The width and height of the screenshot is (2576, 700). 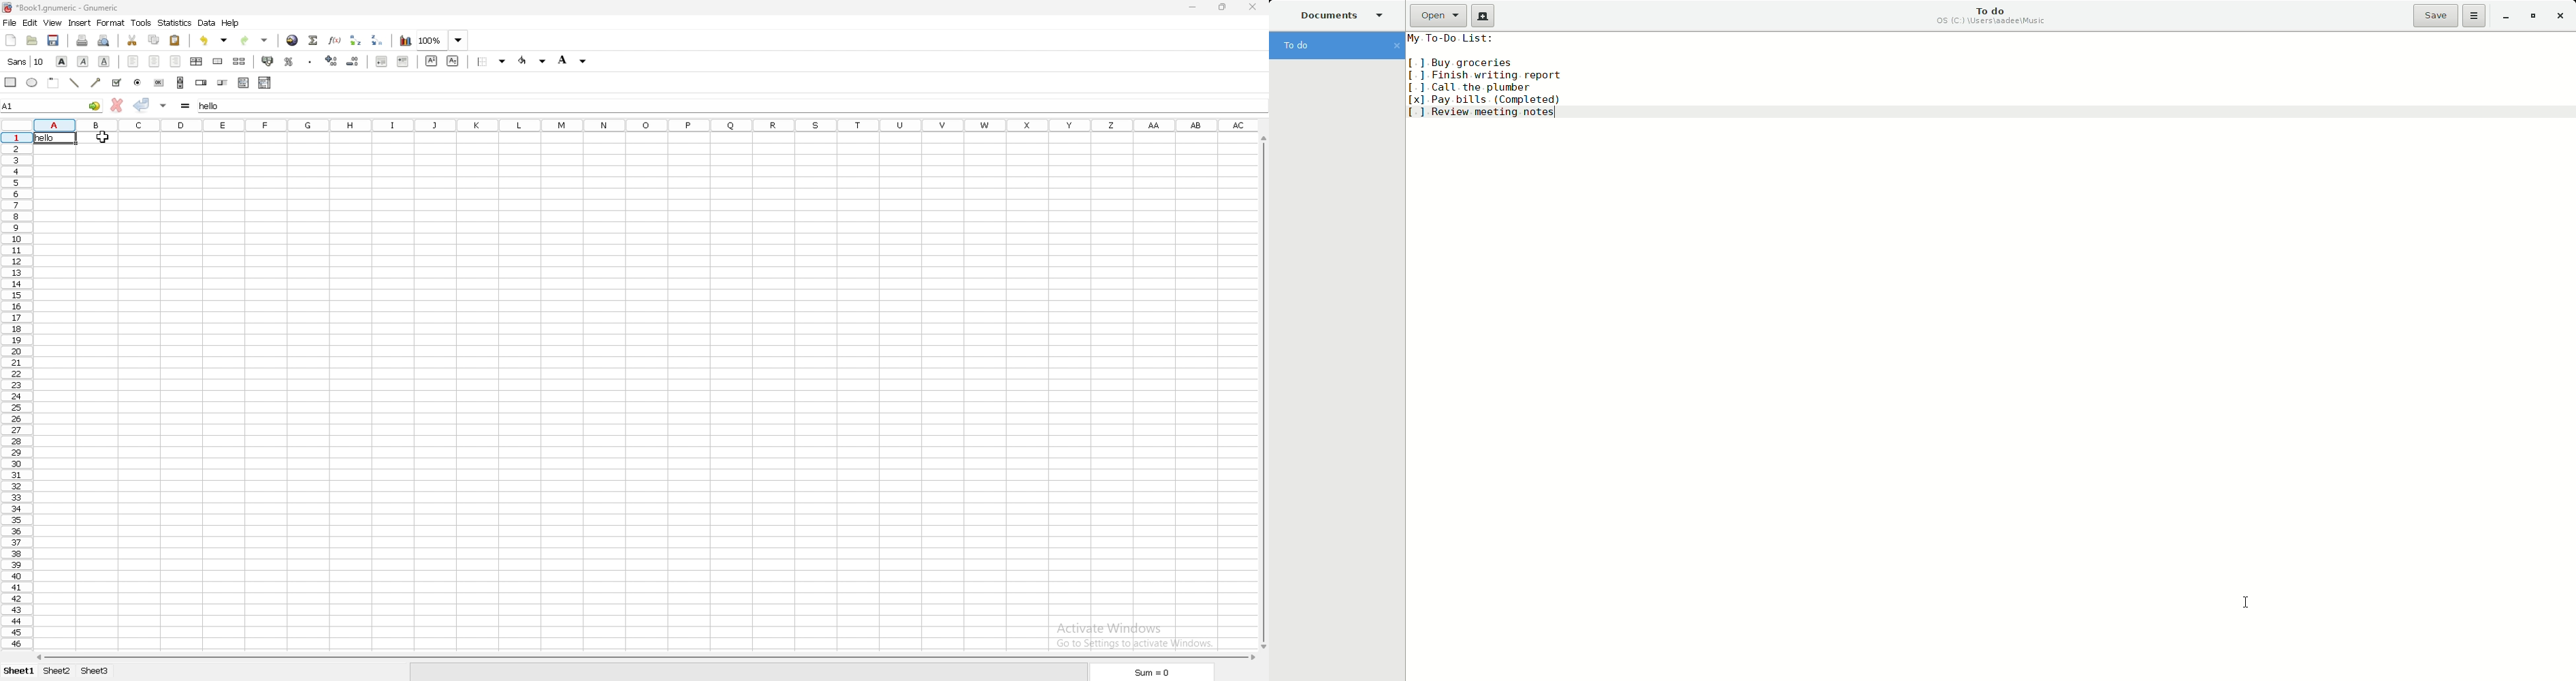 I want to click on tab, so click(x=56, y=672).